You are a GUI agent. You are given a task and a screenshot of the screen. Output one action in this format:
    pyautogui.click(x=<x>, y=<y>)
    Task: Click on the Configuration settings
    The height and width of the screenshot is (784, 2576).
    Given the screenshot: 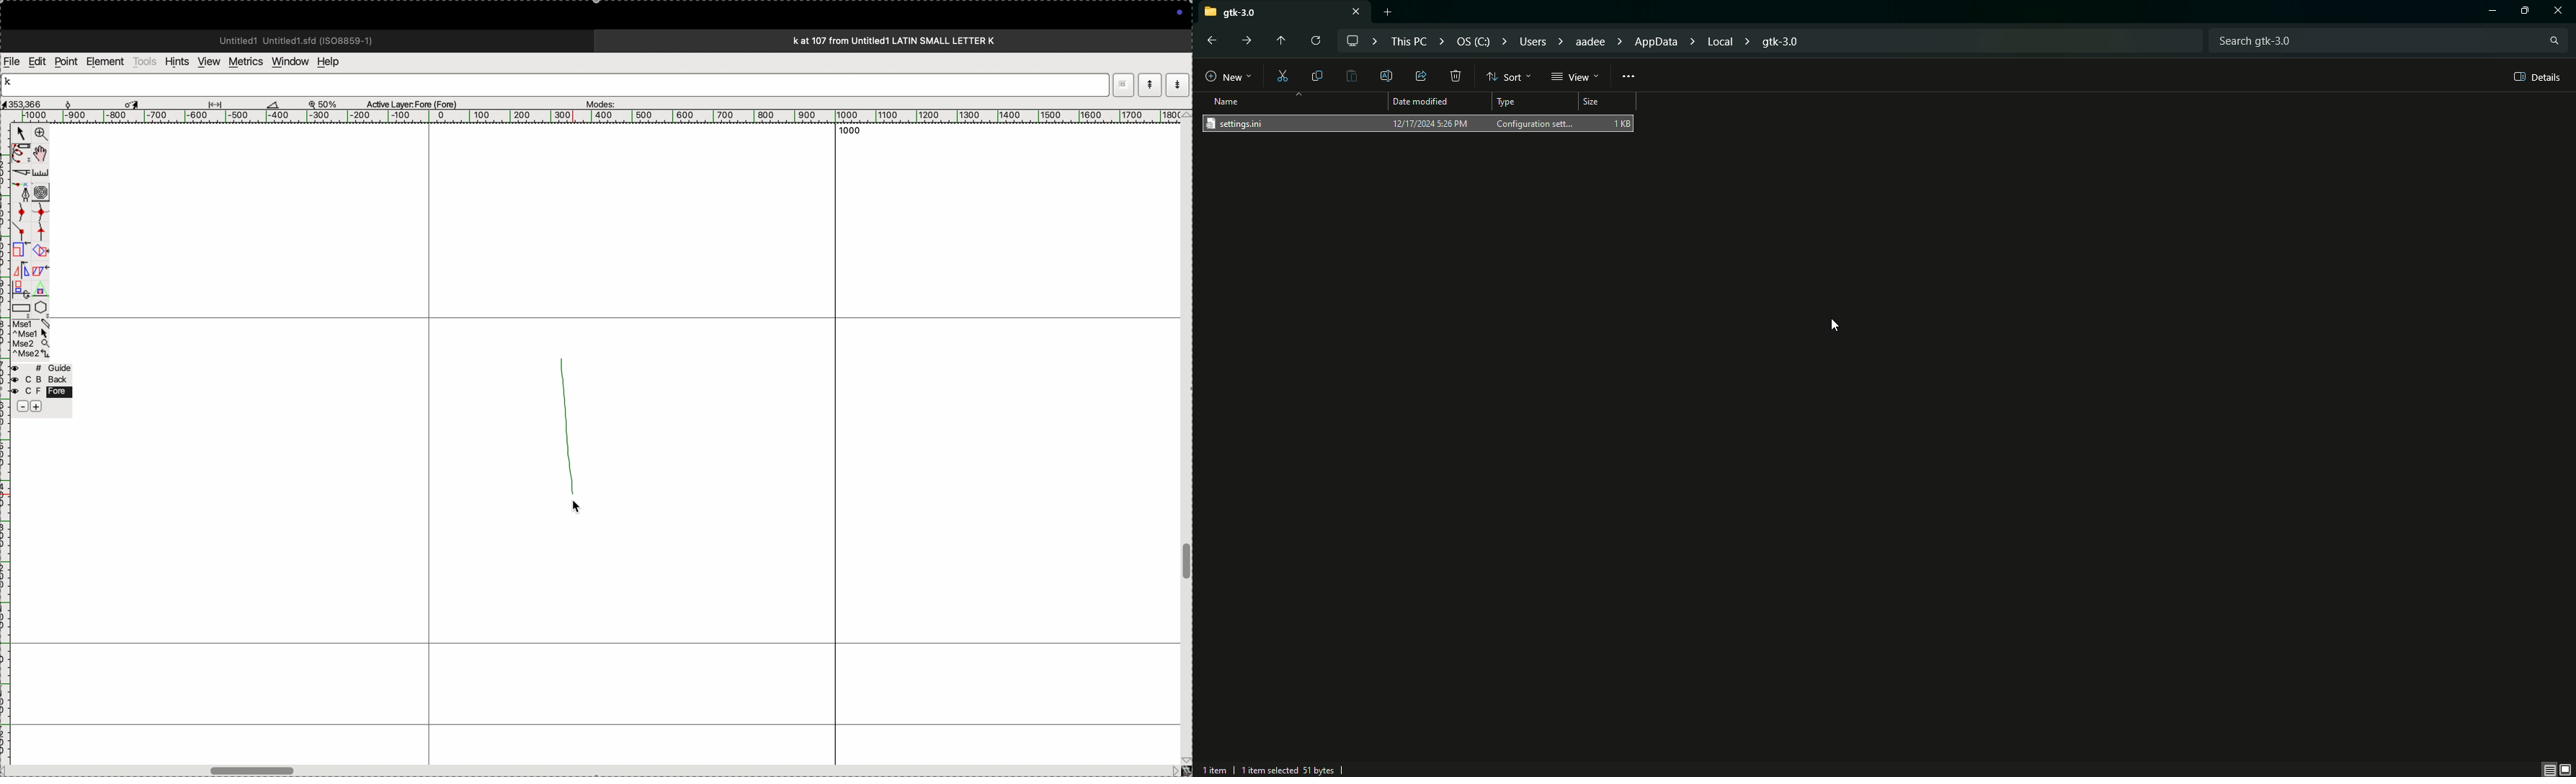 What is the action you would take?
    pyautogui.click(x=1536, y=123)
    